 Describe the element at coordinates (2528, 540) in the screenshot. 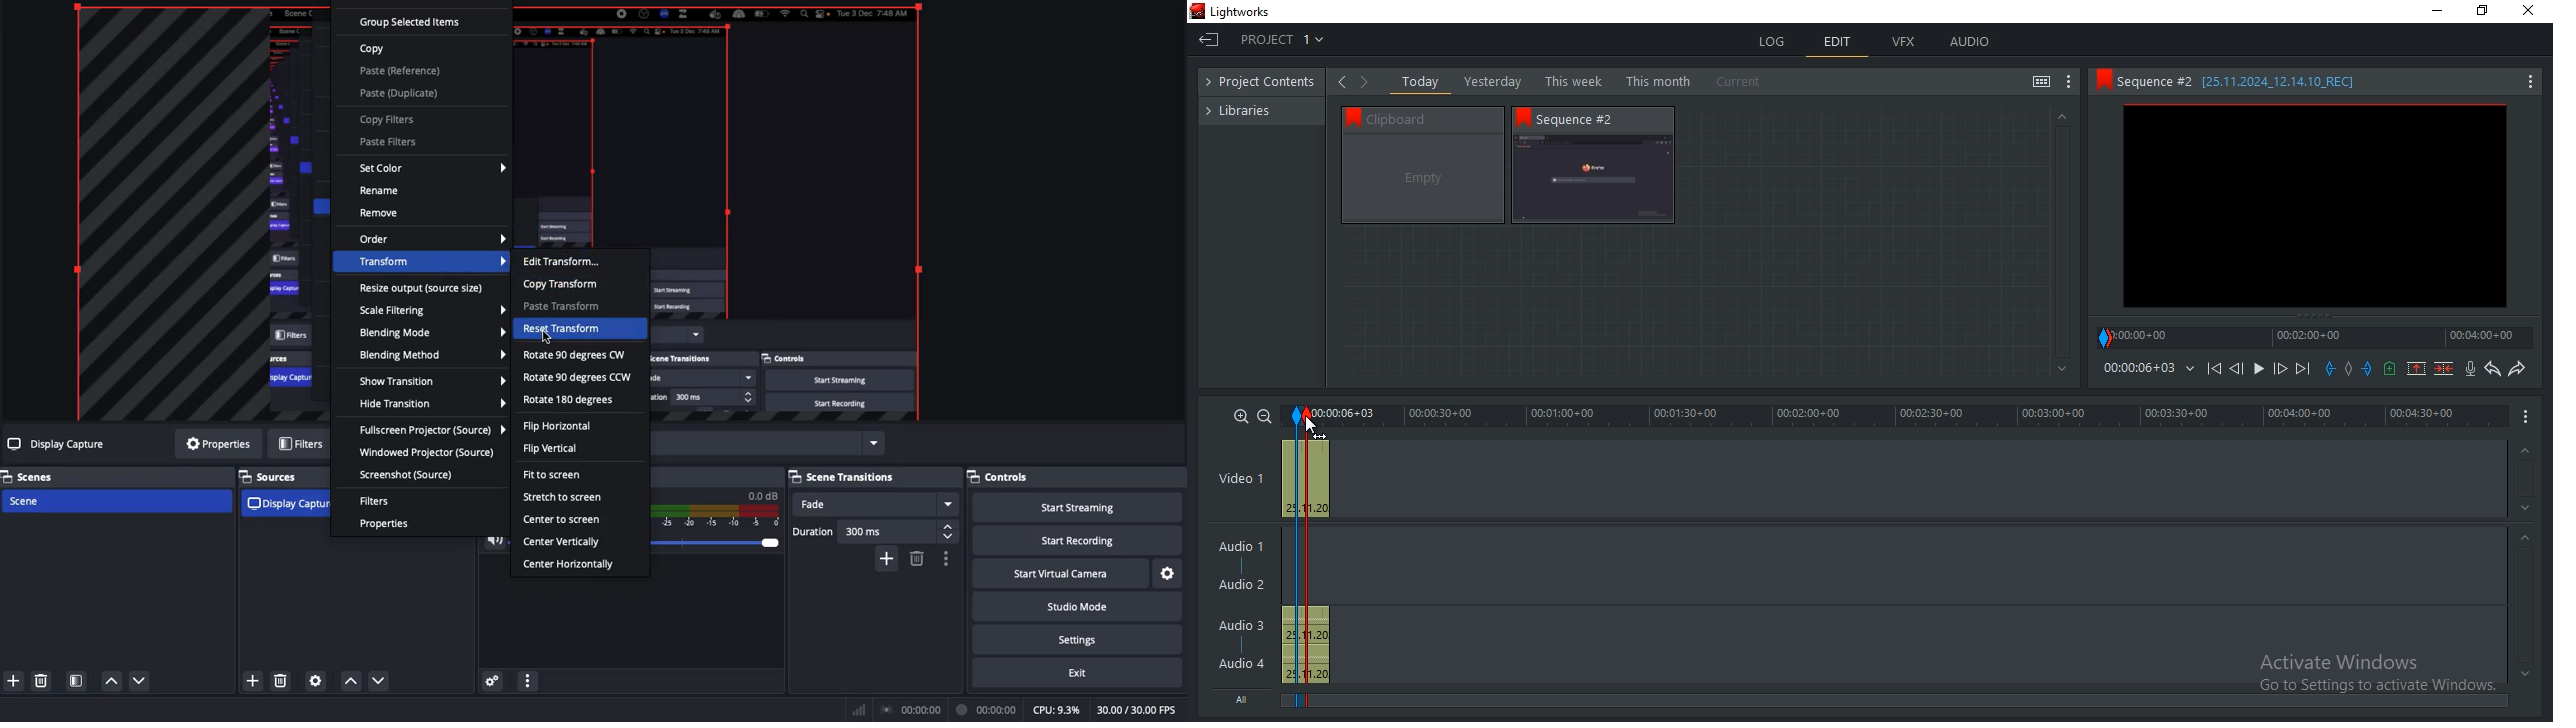

I see `Greyed out up arrow` at that location.